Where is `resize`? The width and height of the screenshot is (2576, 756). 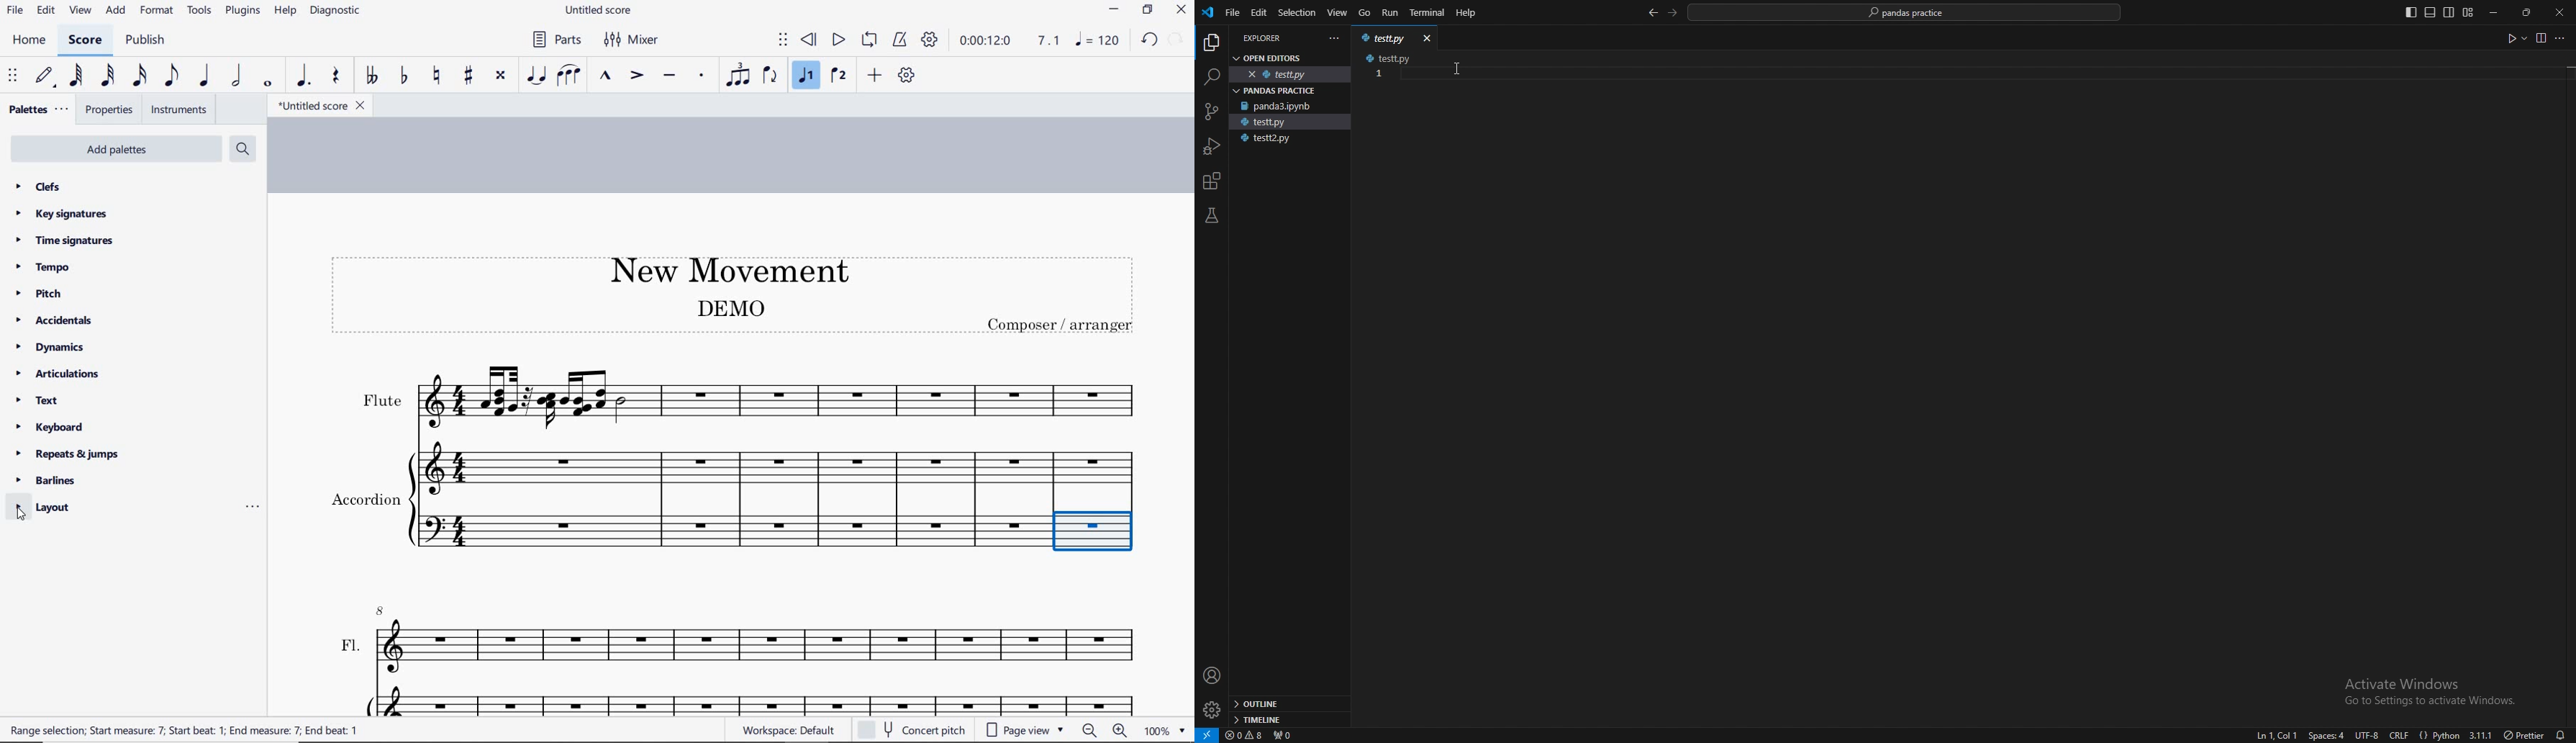 resize is located at coordinates (2529, 12).